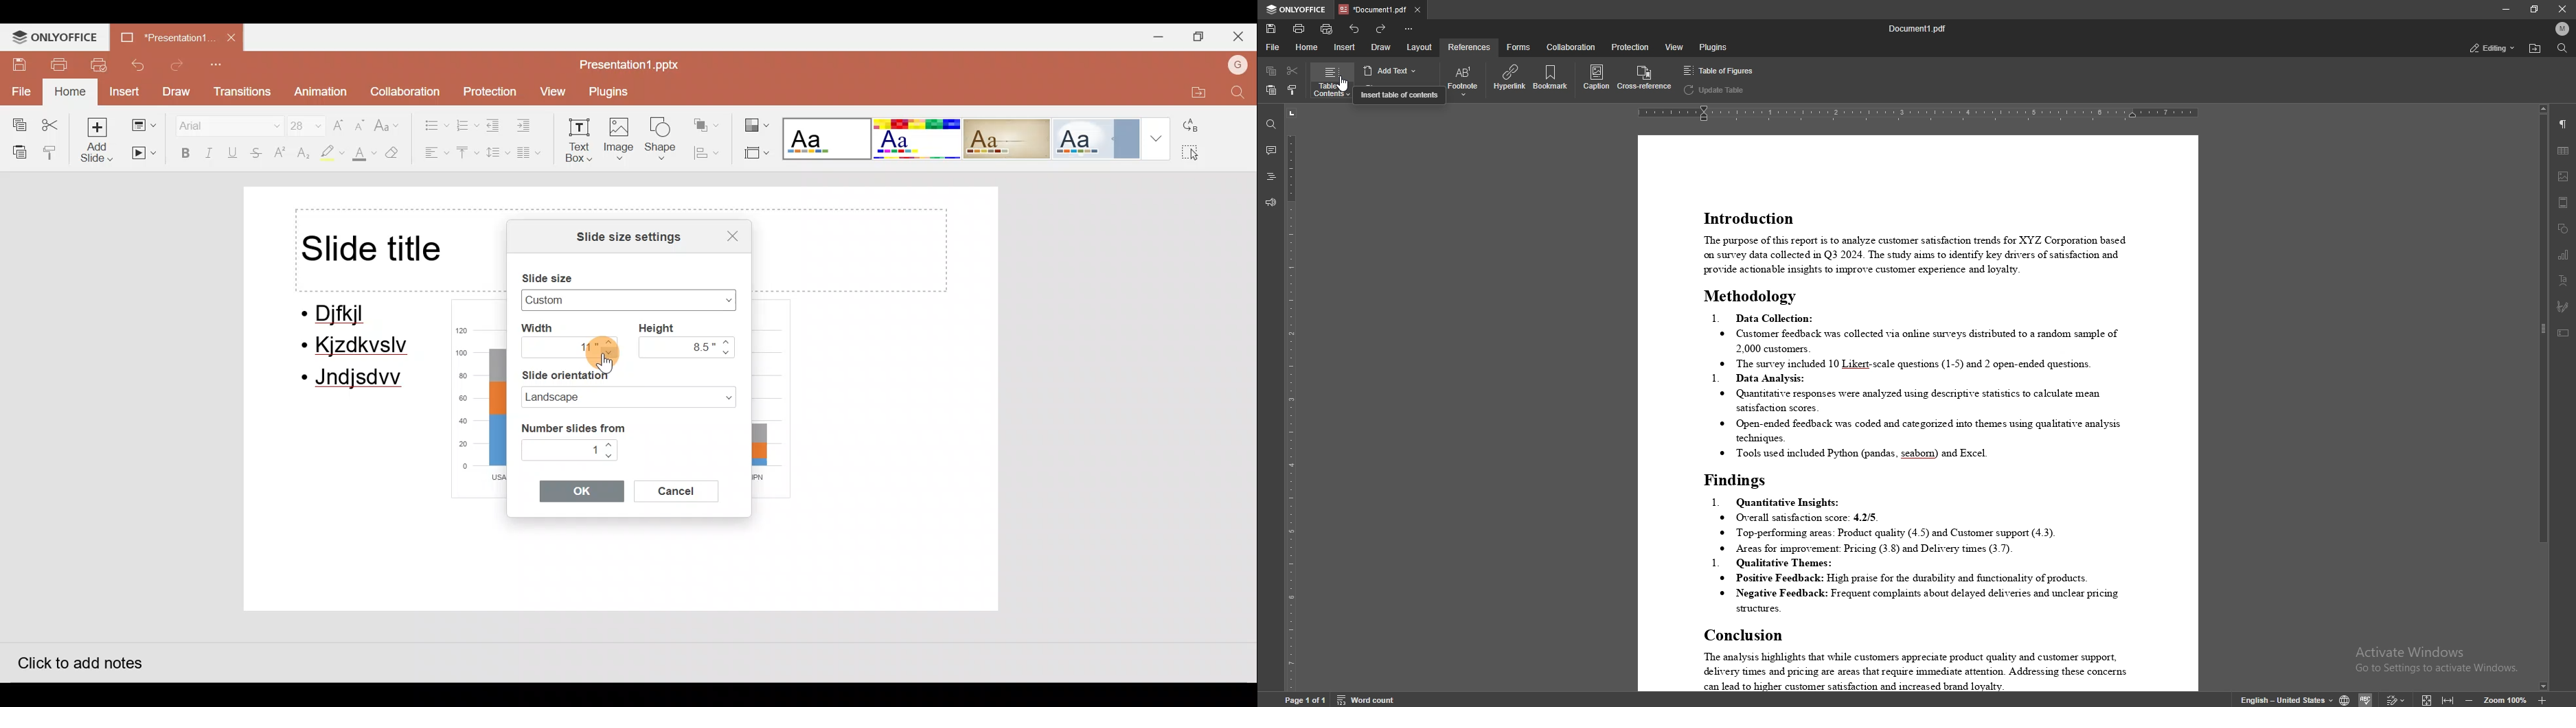  Describe the element at coordinates (2562, 48) in the screenshot. I see `find` at that location.